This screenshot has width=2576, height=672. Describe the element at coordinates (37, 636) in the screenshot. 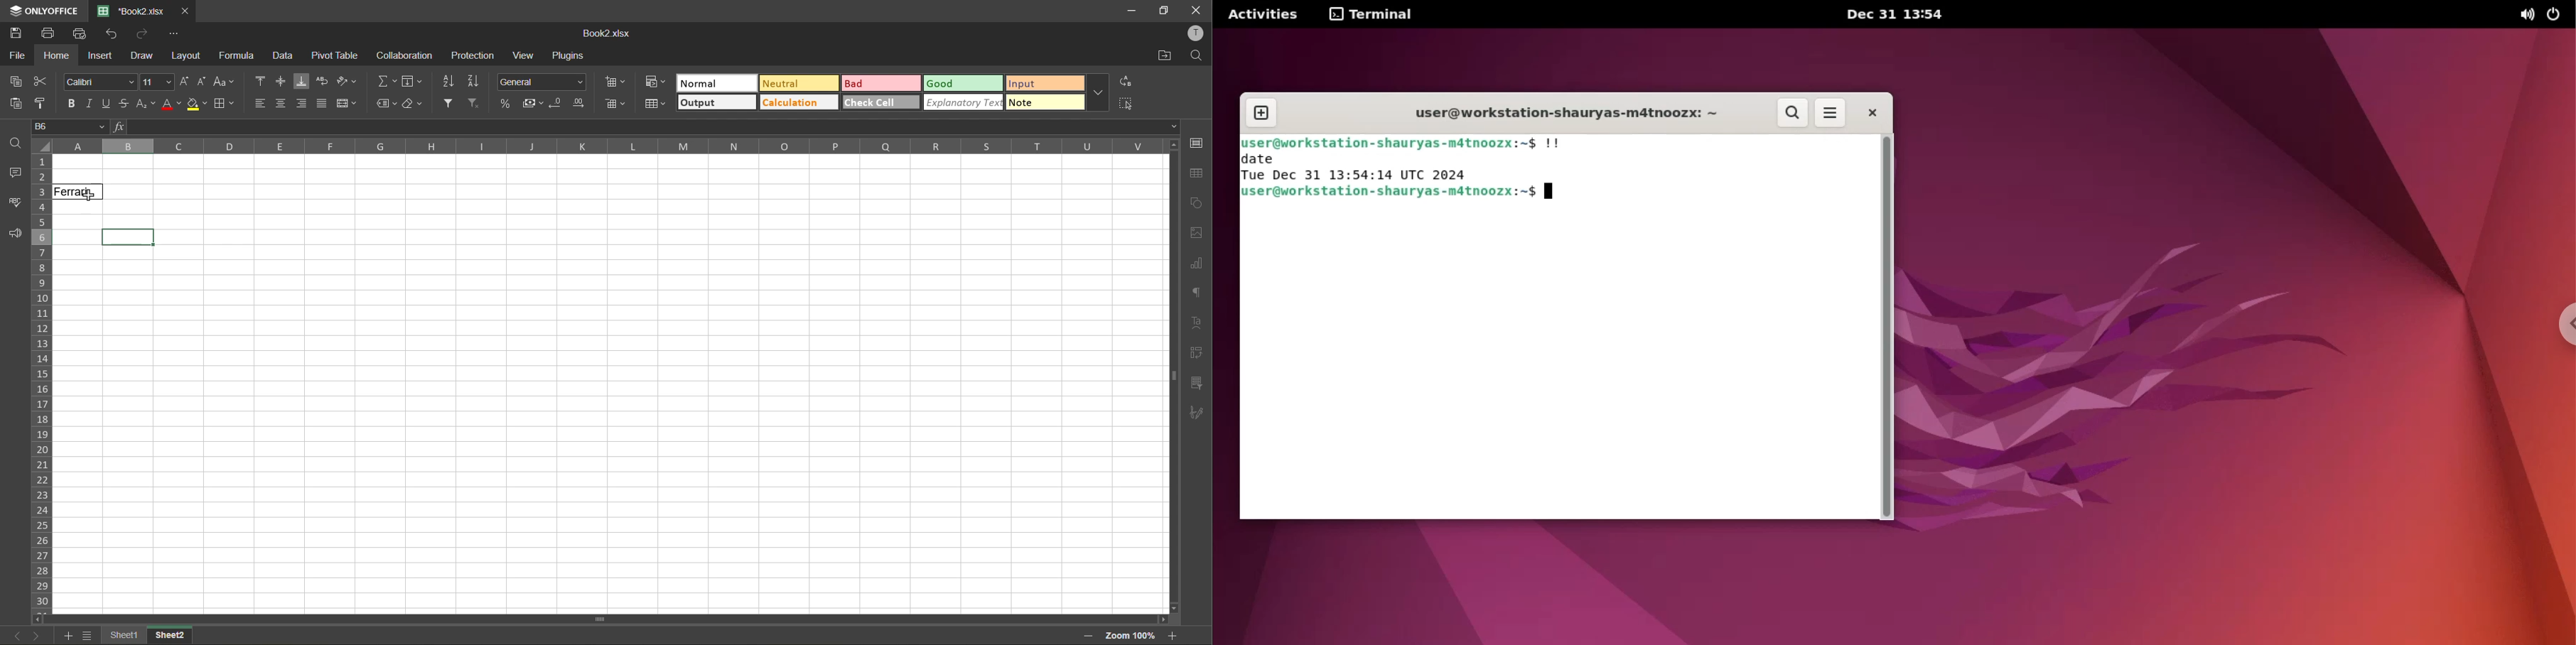

I see `next` at that location.